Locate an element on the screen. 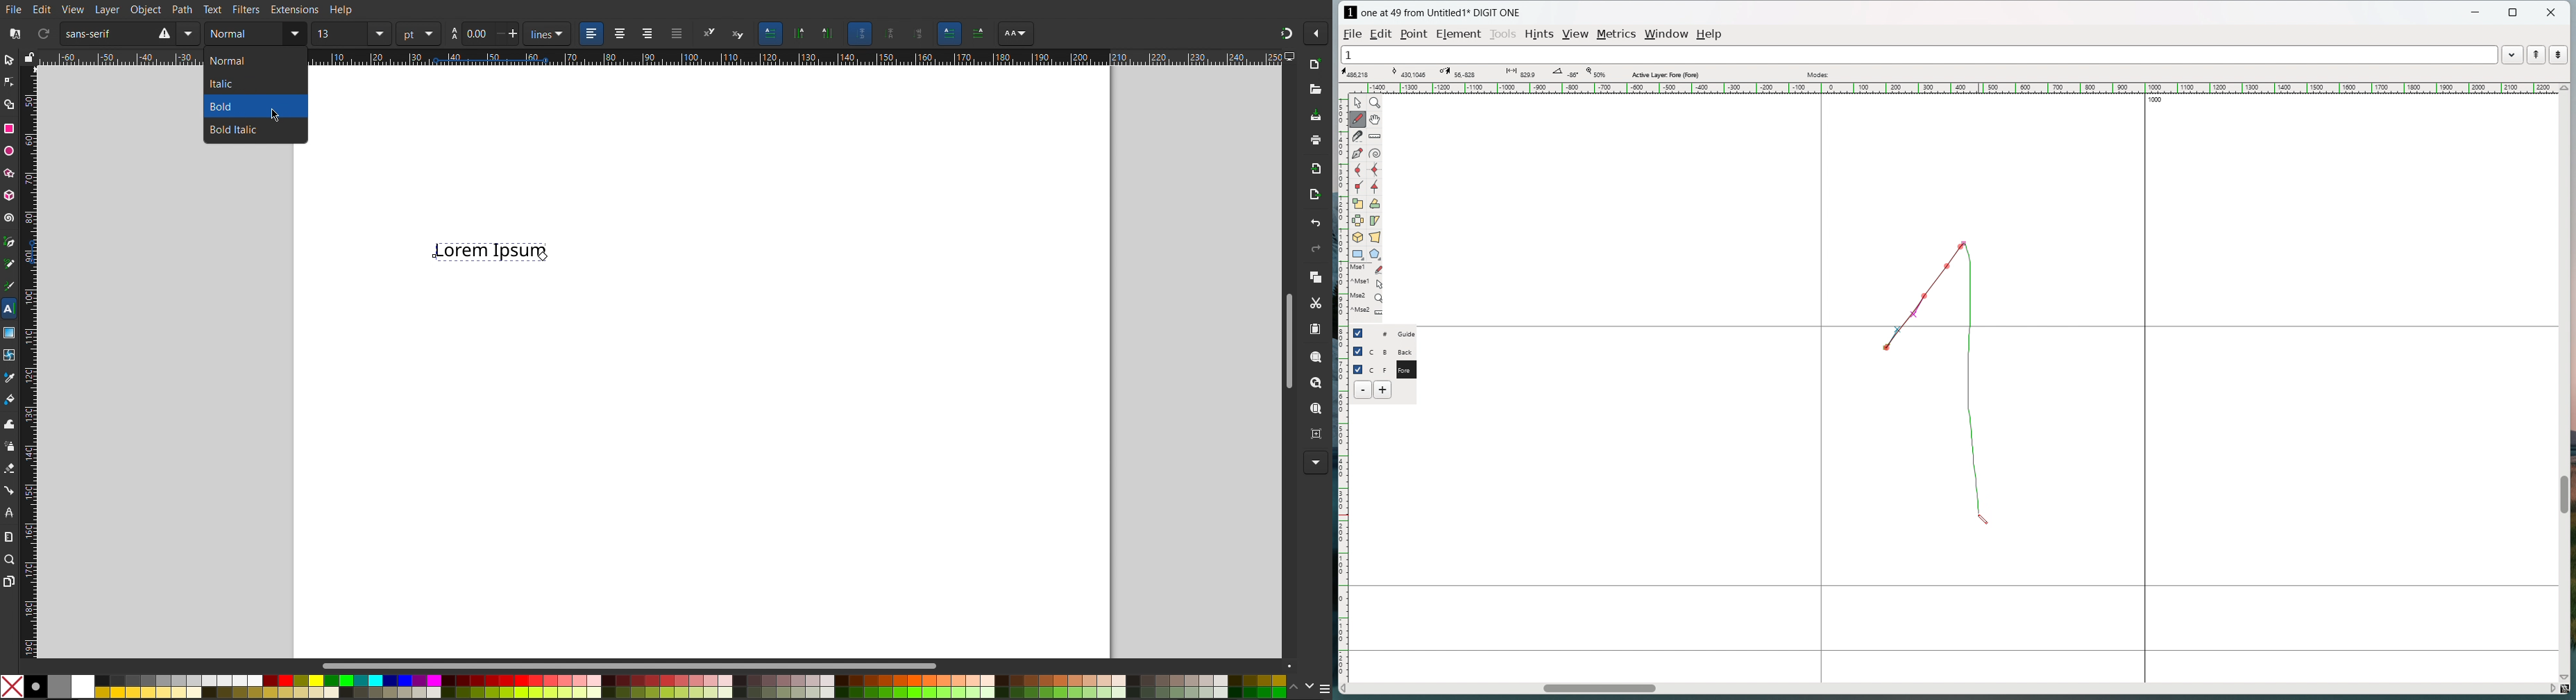 The image size is (2576, 700). magnify is located at coordinates (1375, 102).